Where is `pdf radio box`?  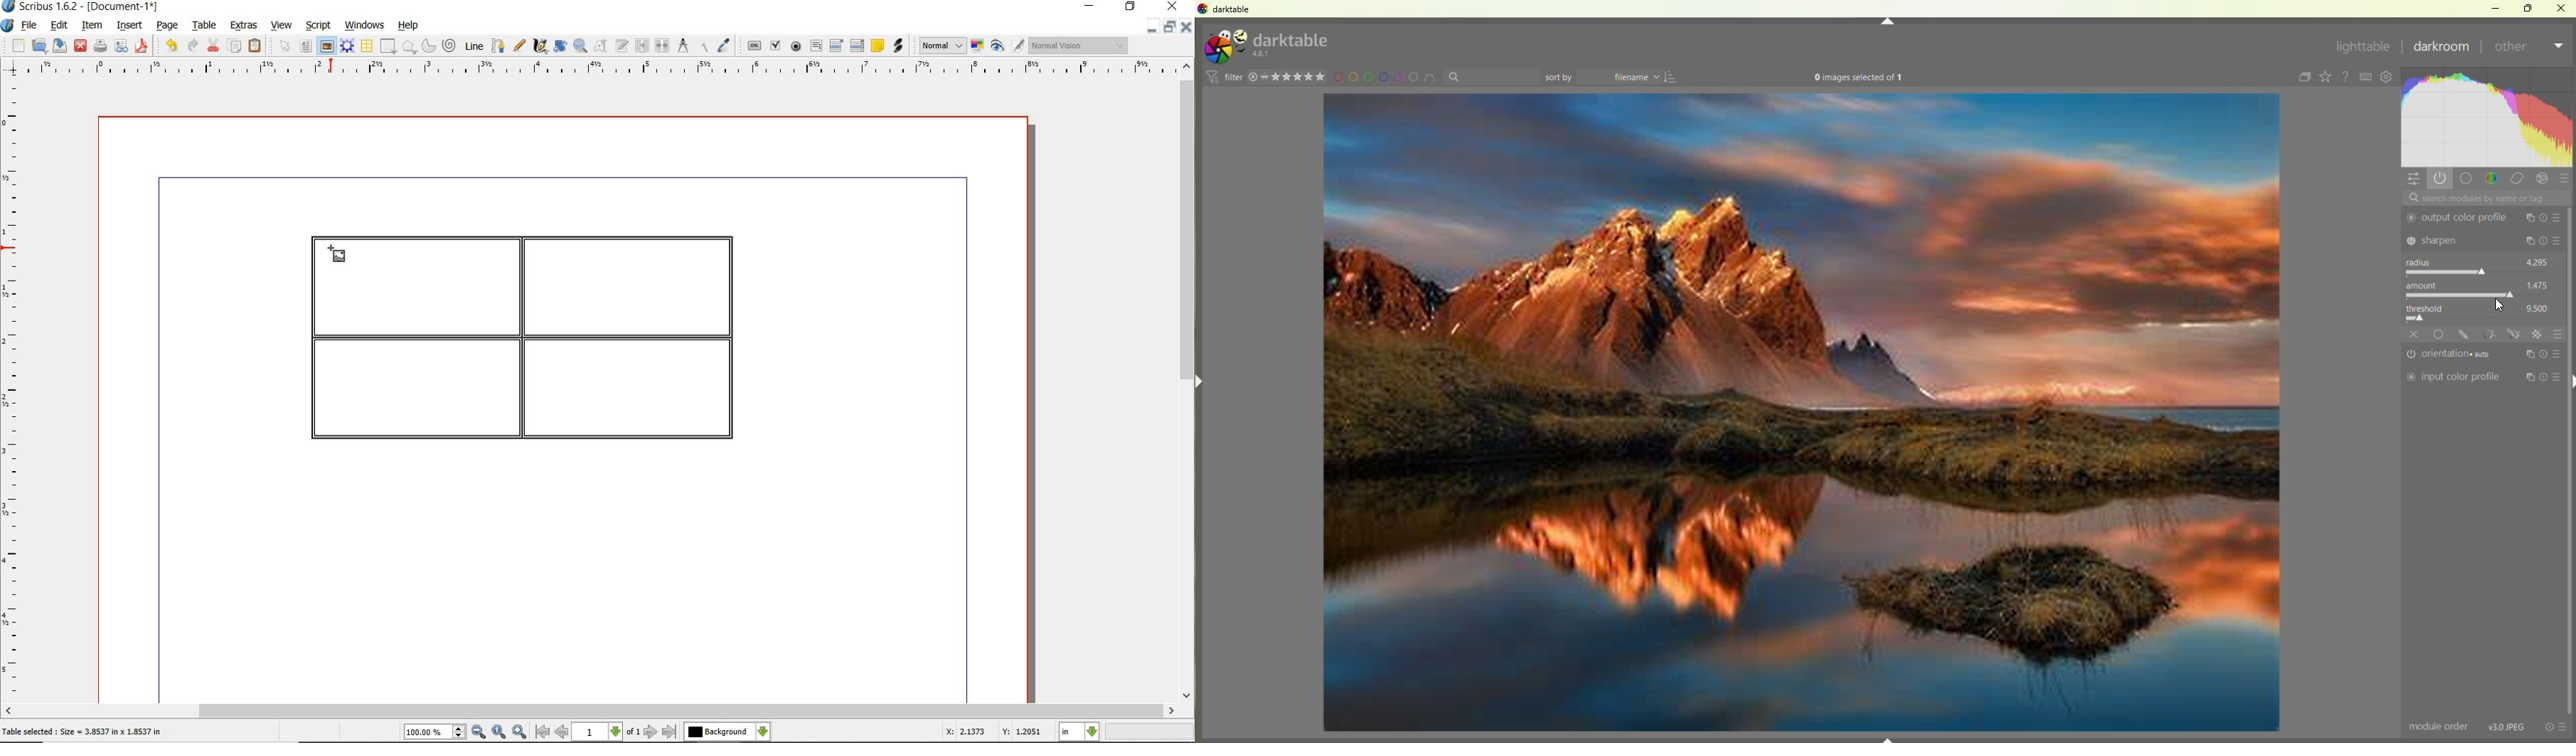
pdf radio box is located at coordinates (797, 47).